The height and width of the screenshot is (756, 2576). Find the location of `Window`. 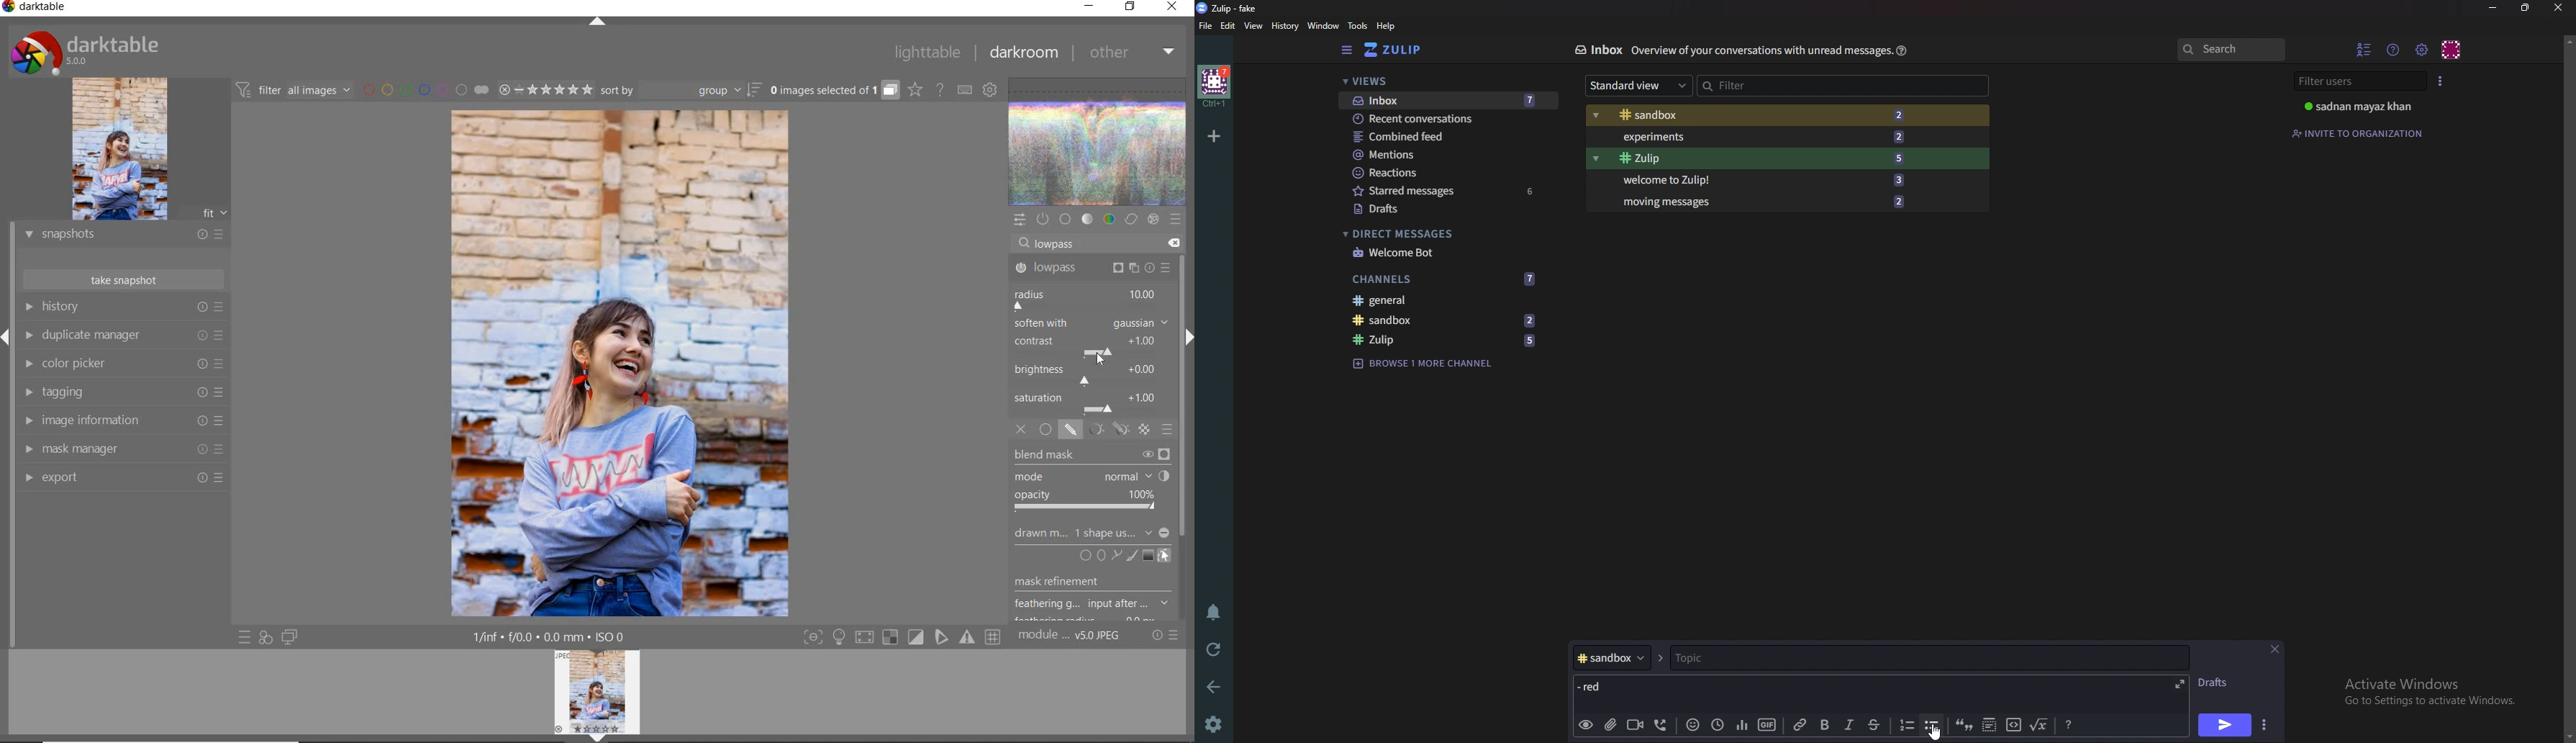

Window is located at coordinates (1325, 26).